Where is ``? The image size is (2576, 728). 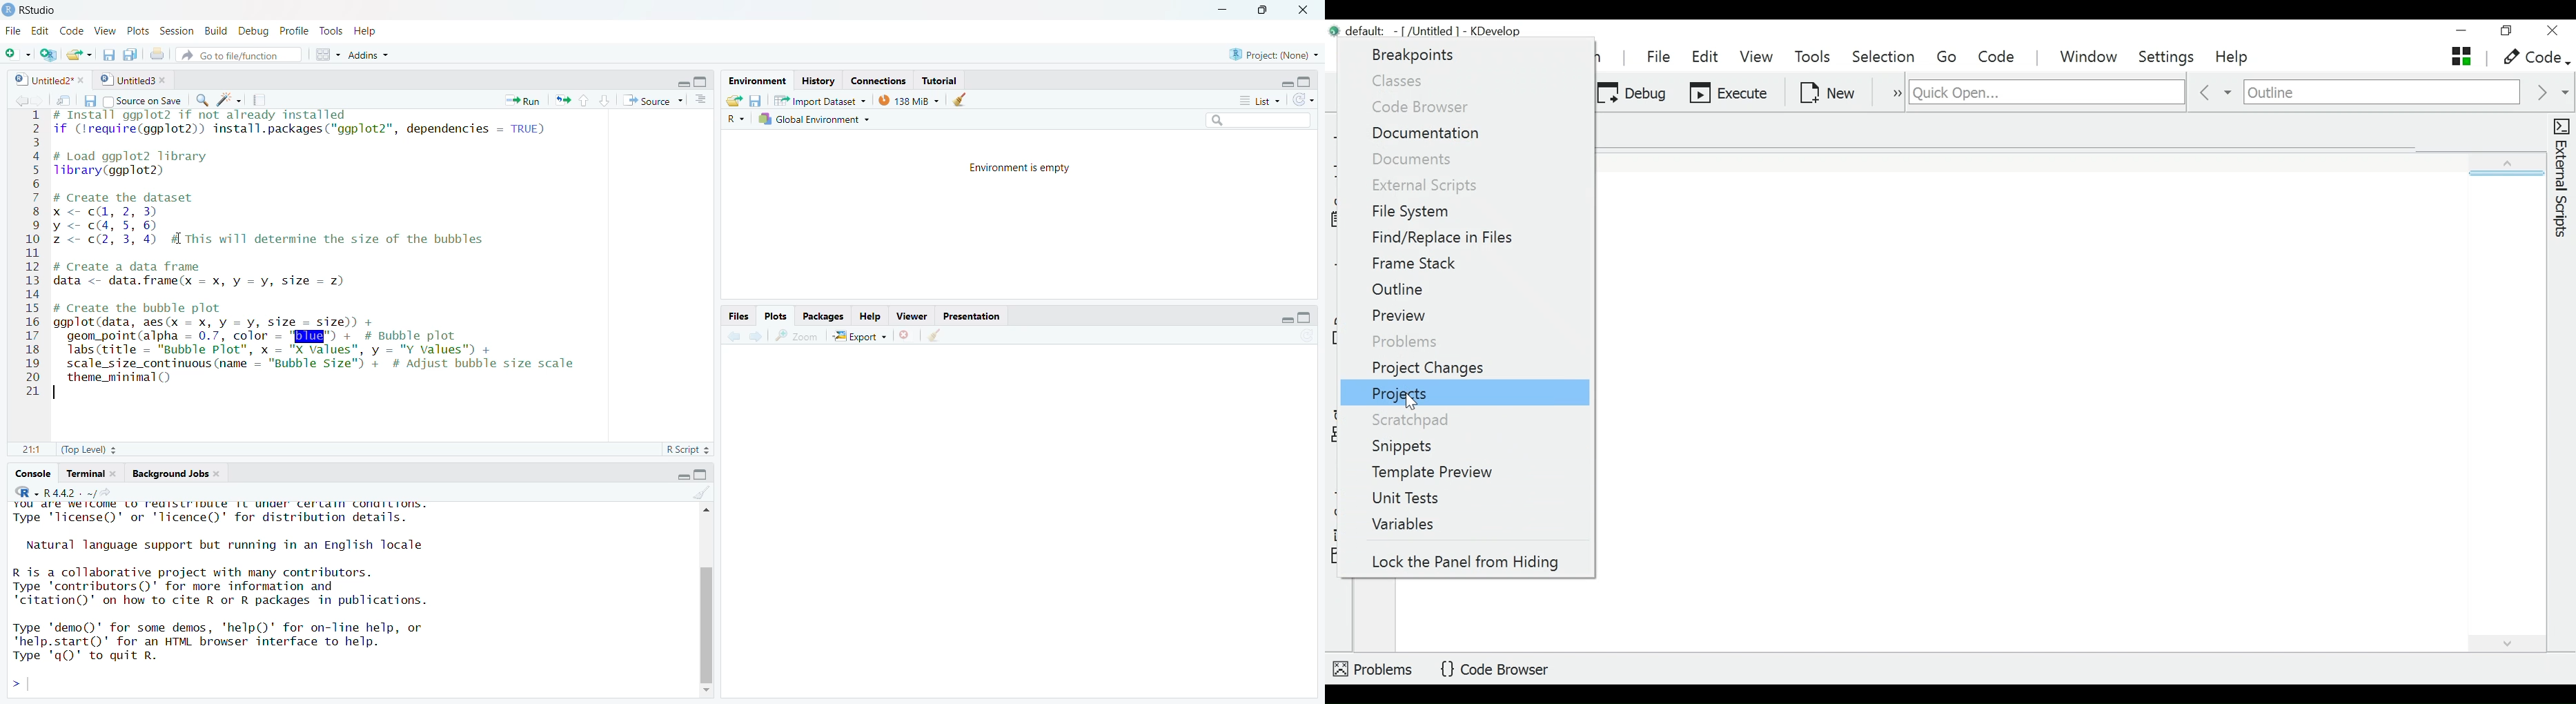  is located at coordinates (11, 32).